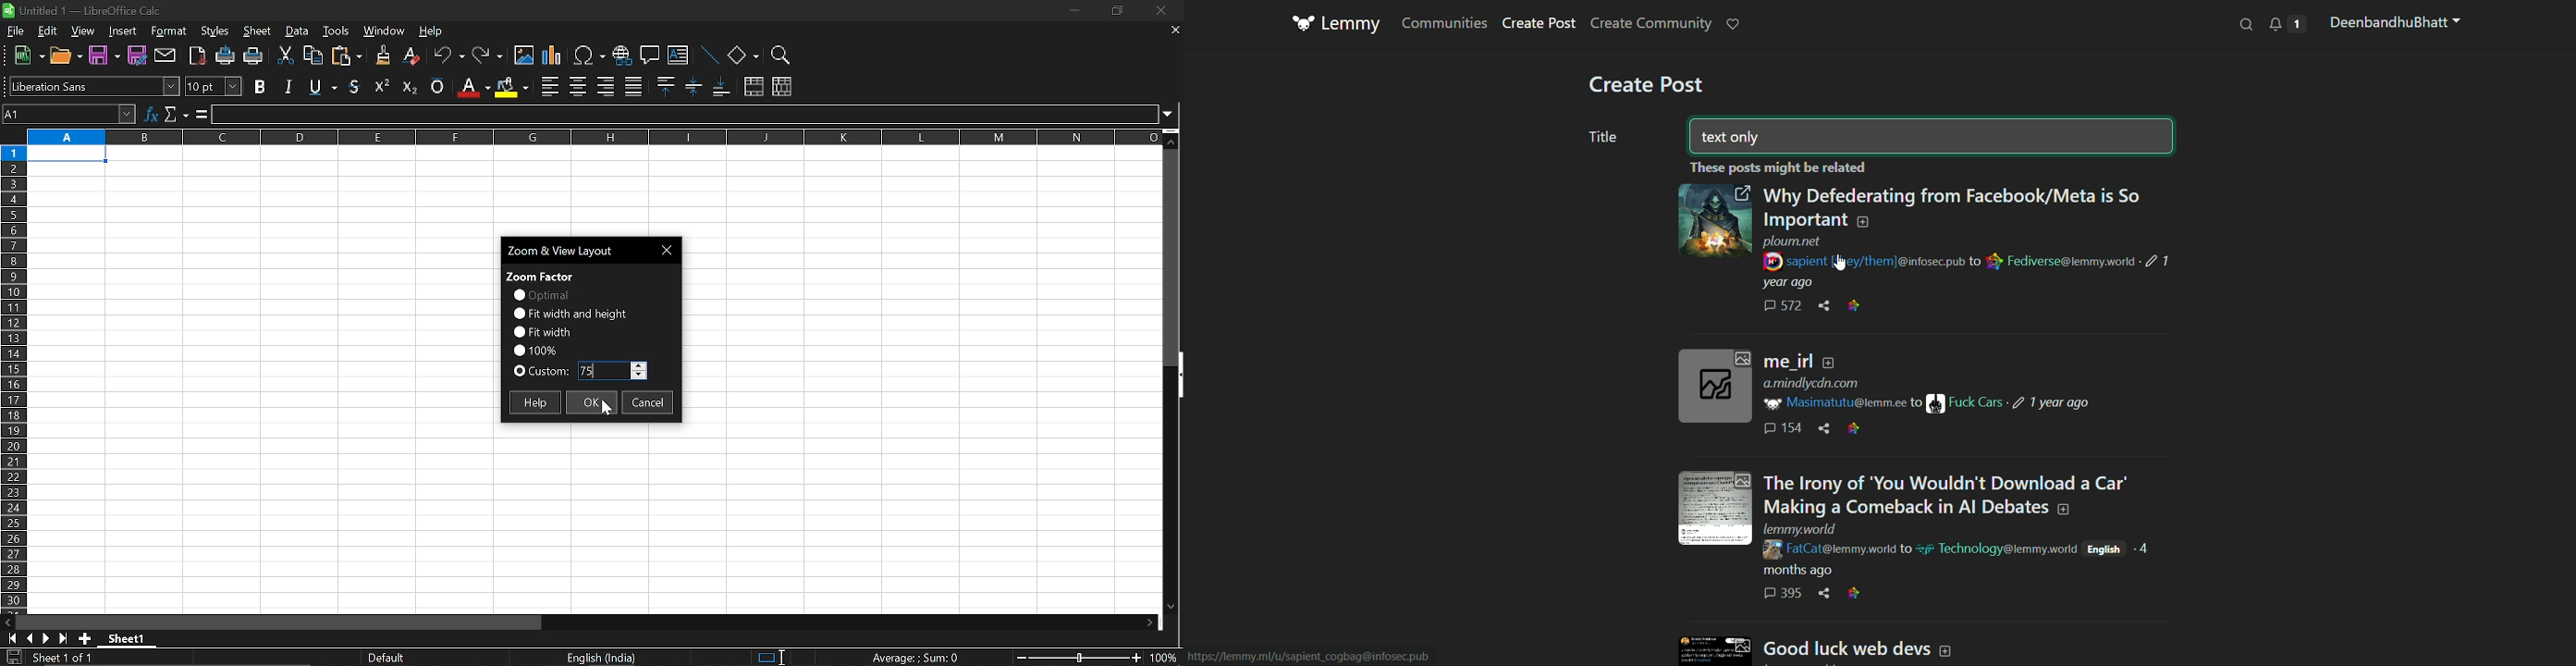 The image size is (2576, 672). What do you see at coordinates (1170, 605) in the screenshot?
I see `Move down` at bounding box center [1170, 605].